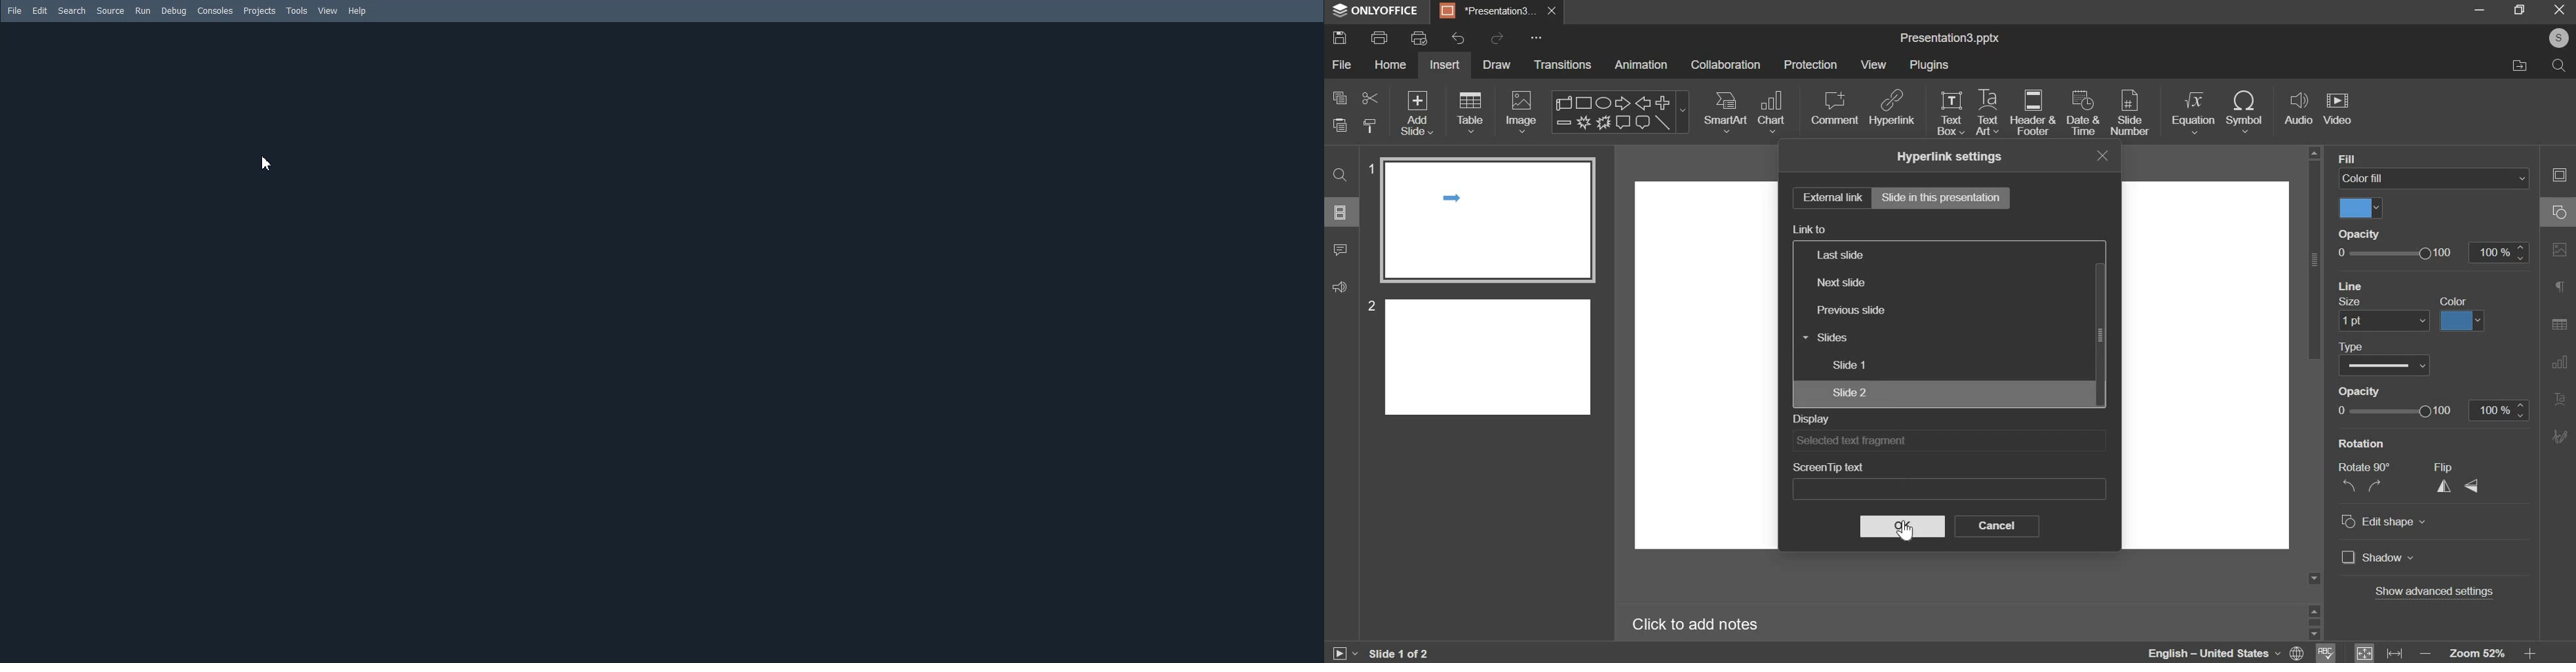 The height and width of the screenshot is (672, 2576). What do you see at coordinates (2559, 212) in the screenshot?
I see `Shape settings` at bounding box center [2559, 212].